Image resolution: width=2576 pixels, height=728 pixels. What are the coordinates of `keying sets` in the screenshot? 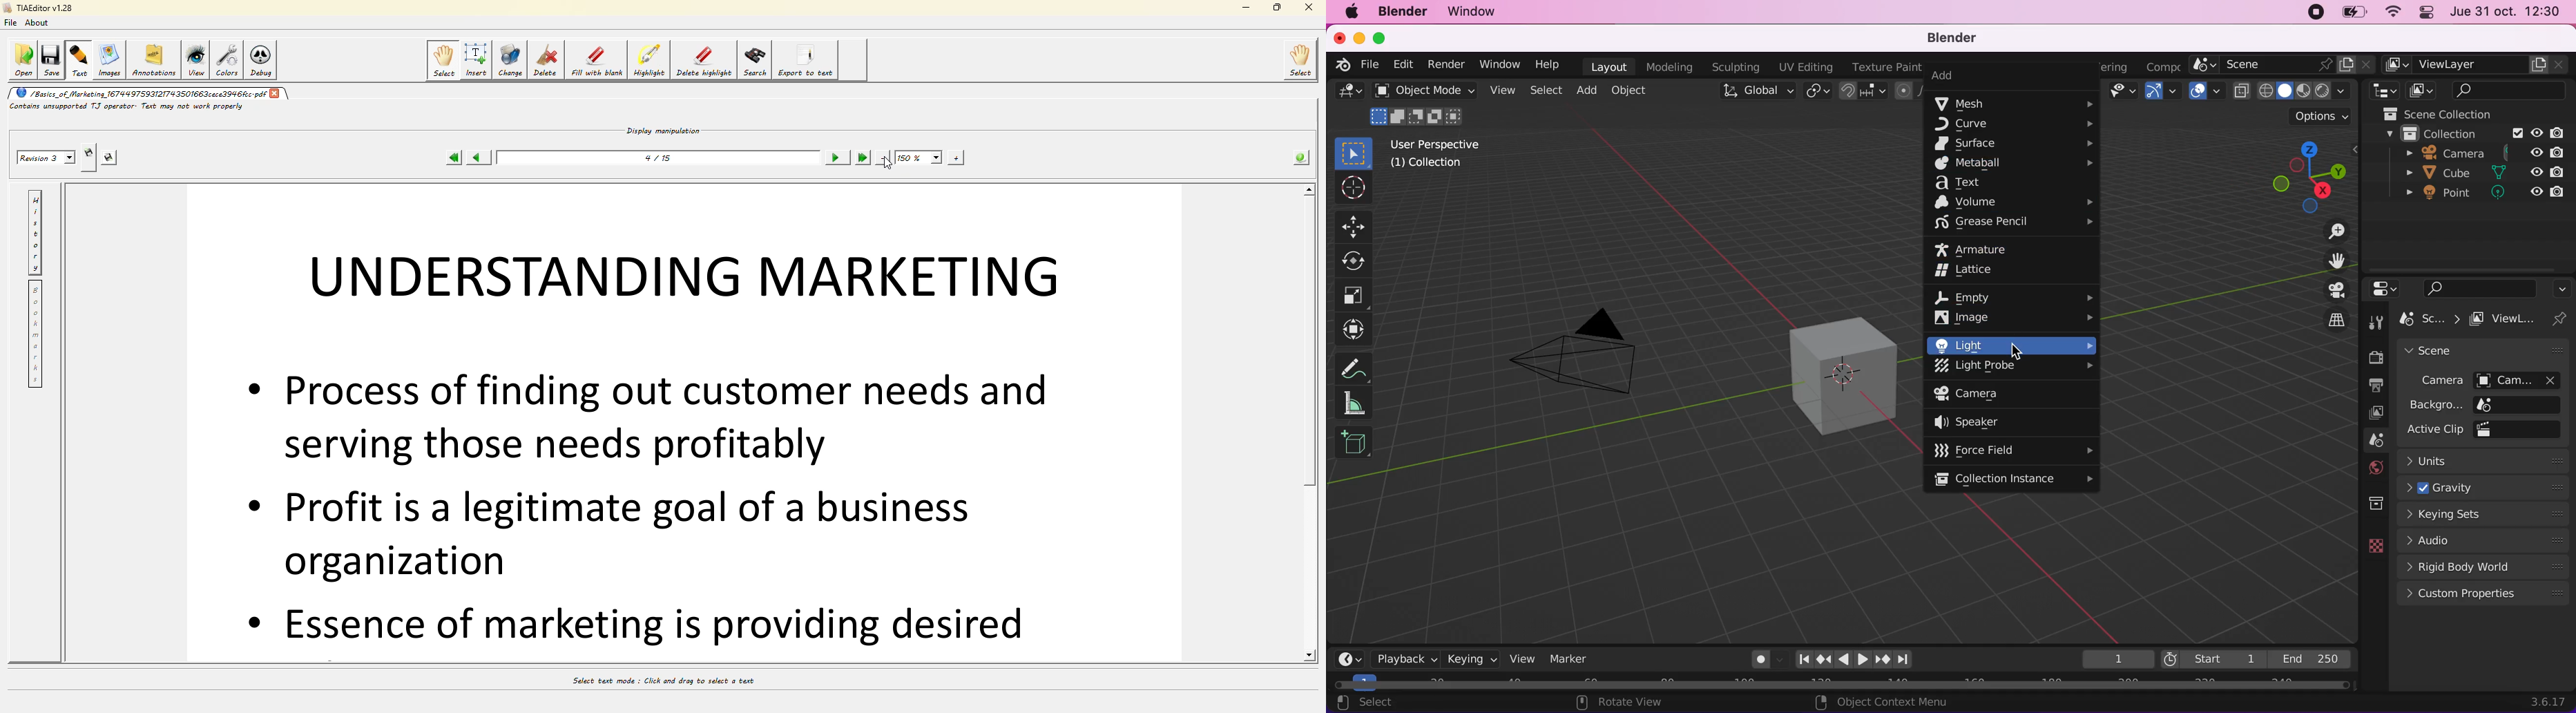 It's located at (2486, 516).